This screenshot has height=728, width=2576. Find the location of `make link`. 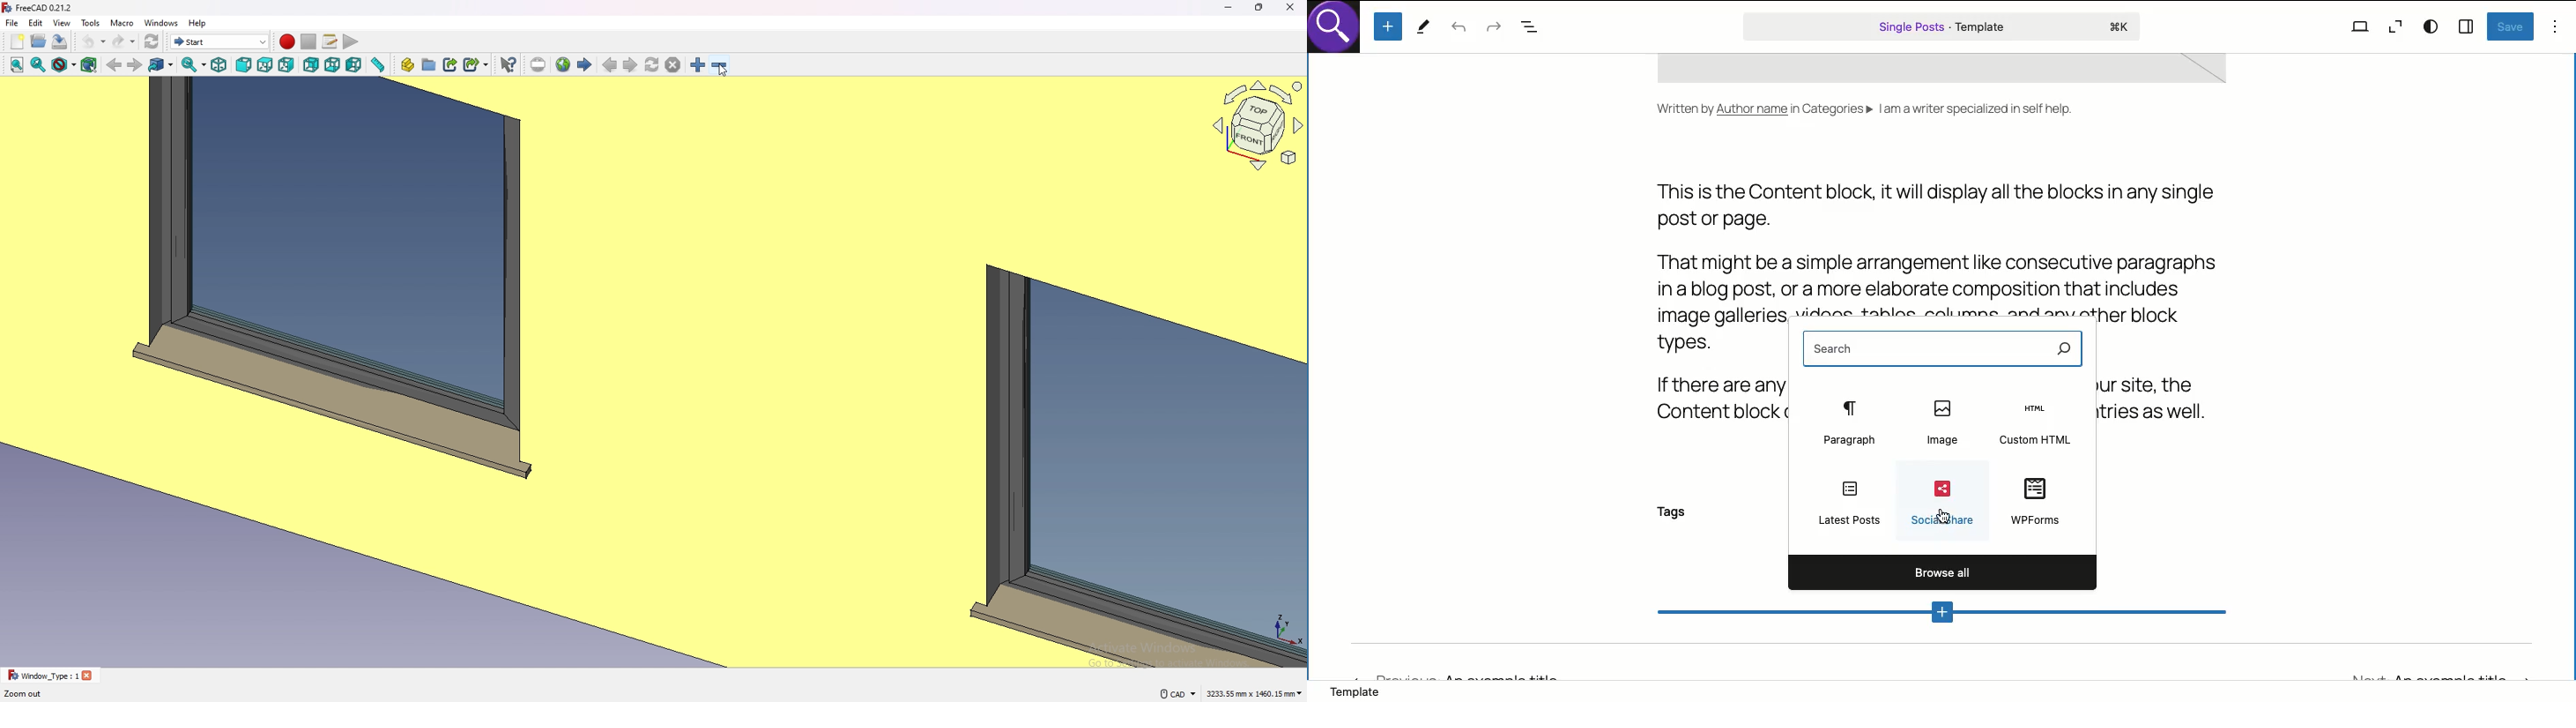

make link is located at coordinates (451, 64).